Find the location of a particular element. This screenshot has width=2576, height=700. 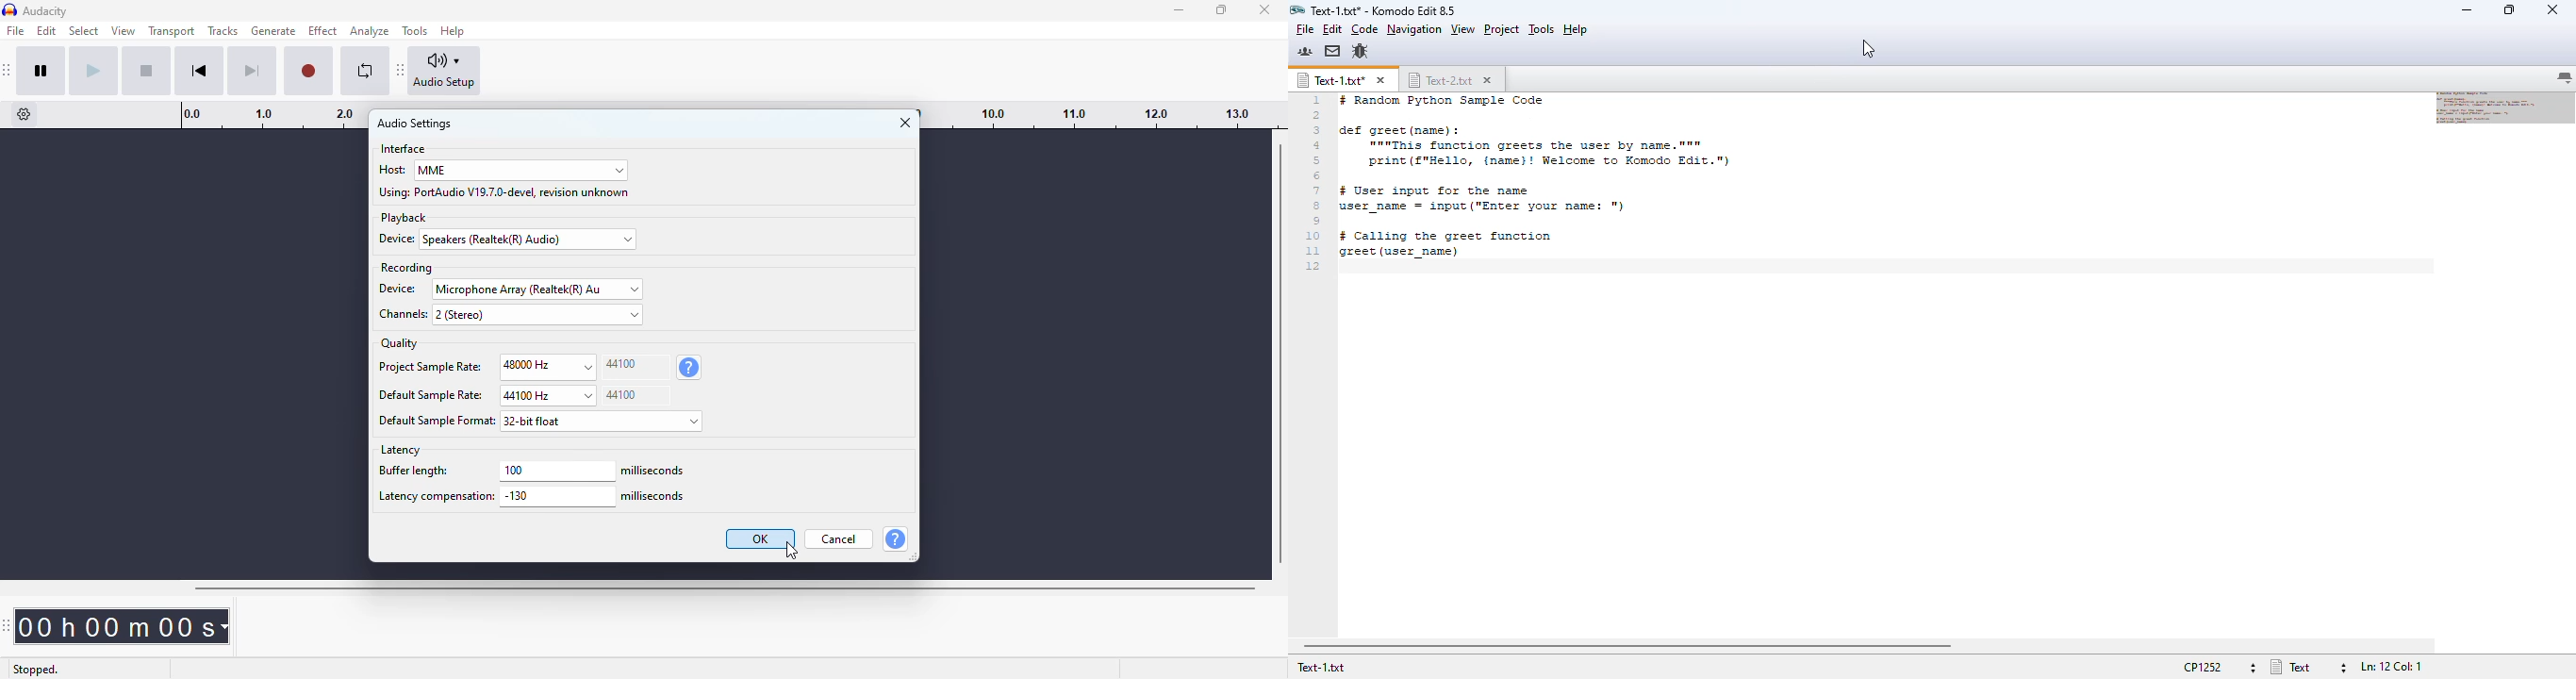

tools is located at coordinates (415, 31).